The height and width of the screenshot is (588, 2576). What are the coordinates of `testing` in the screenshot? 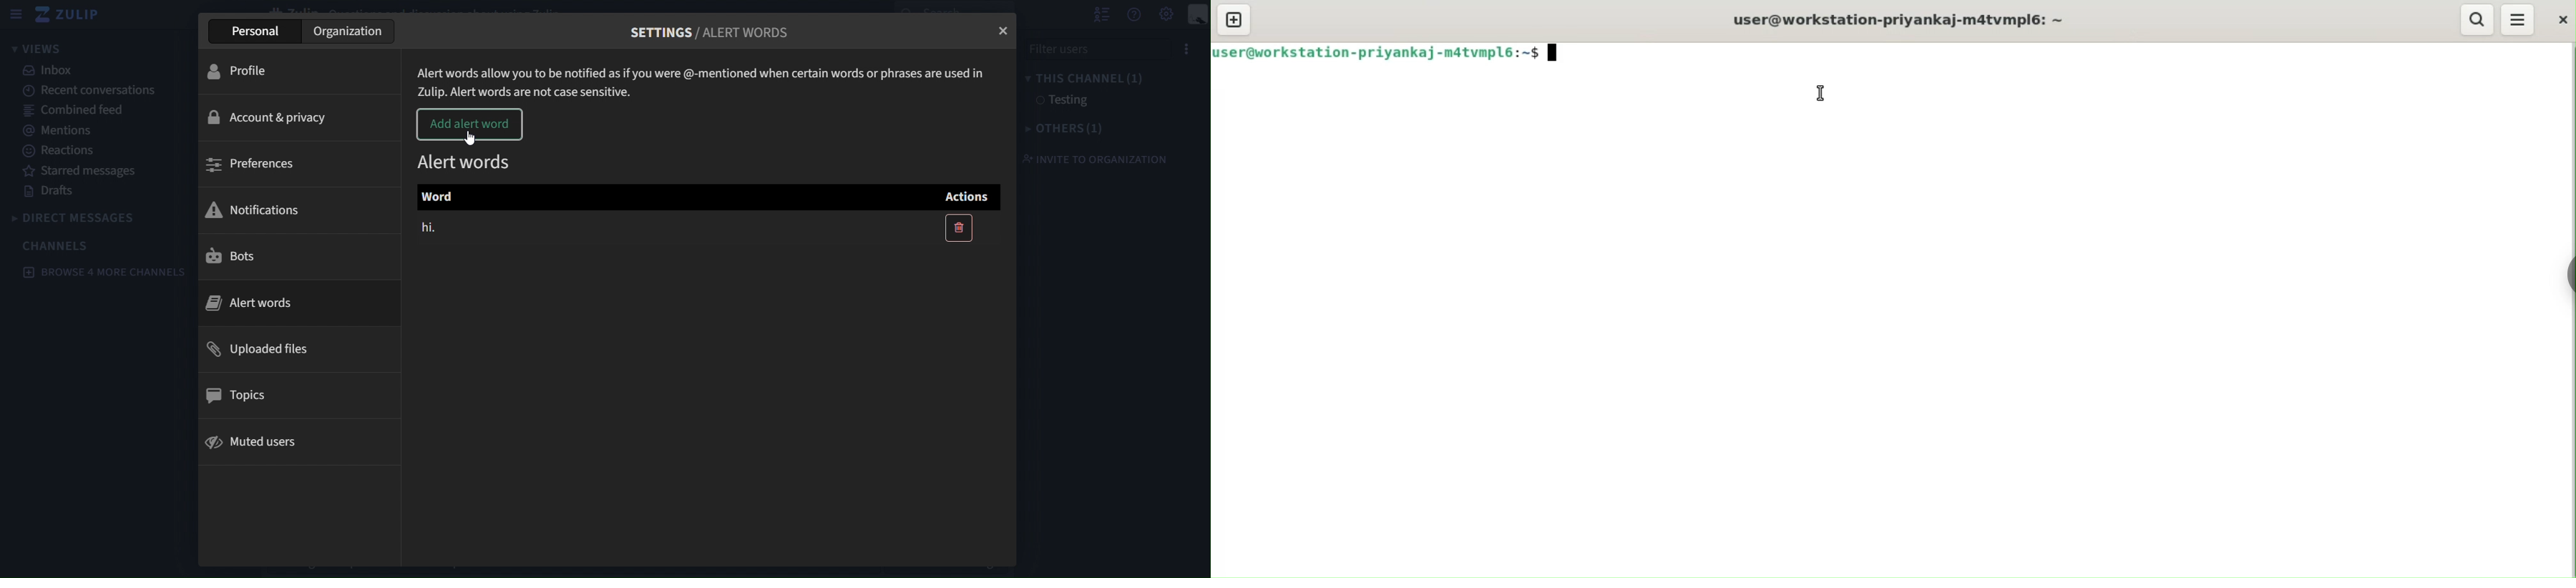 It's located at (1062, 102).